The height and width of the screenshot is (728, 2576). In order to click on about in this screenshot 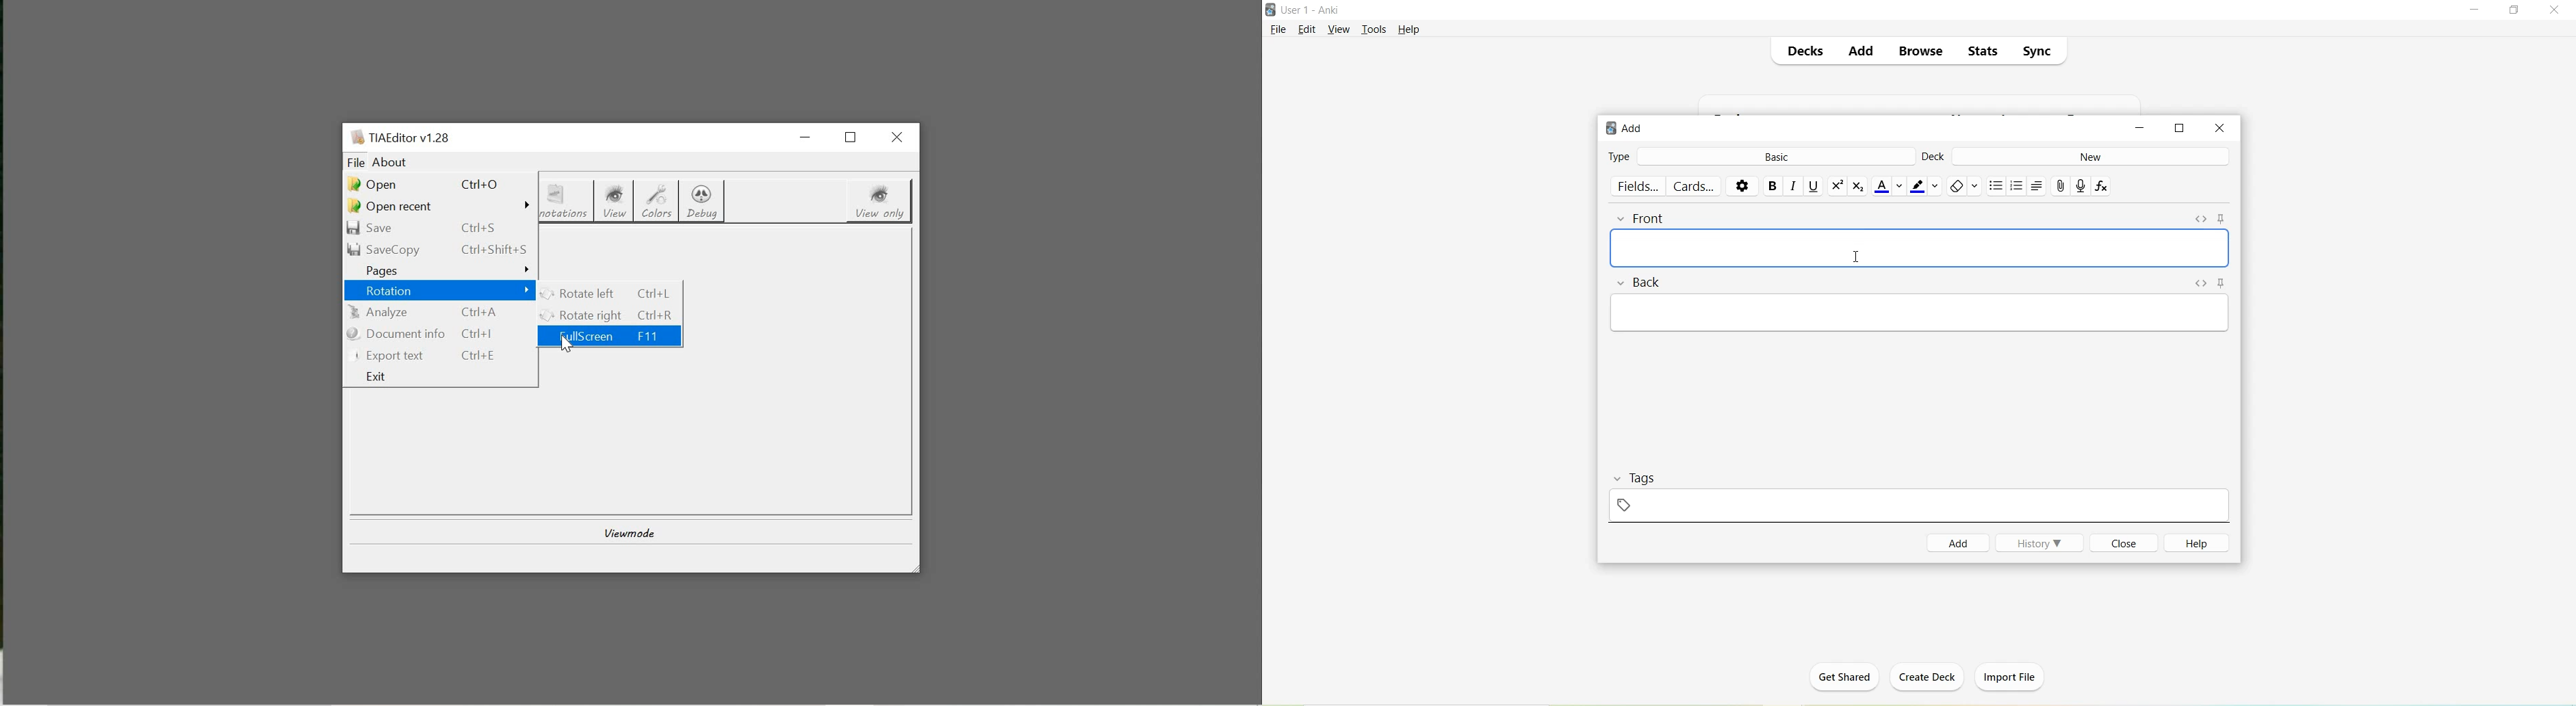, I will do `click(391, 163)`.